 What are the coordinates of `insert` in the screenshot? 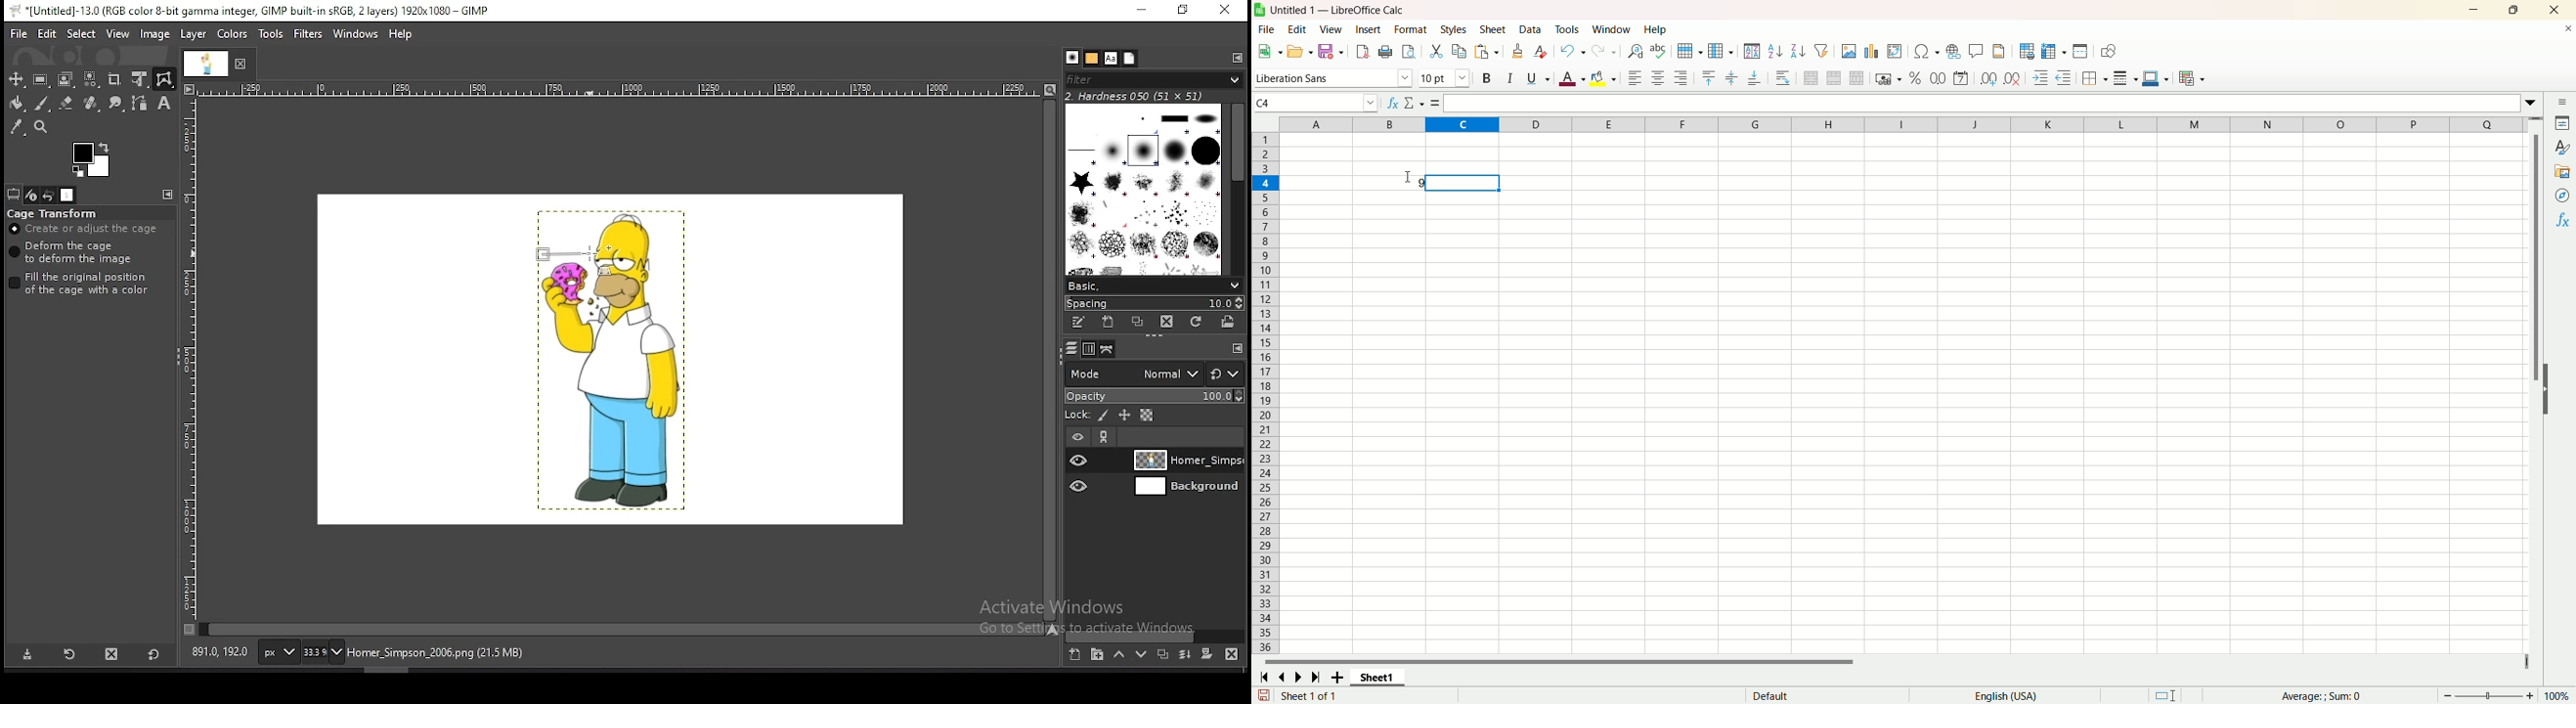 It's located at (1369, 30).